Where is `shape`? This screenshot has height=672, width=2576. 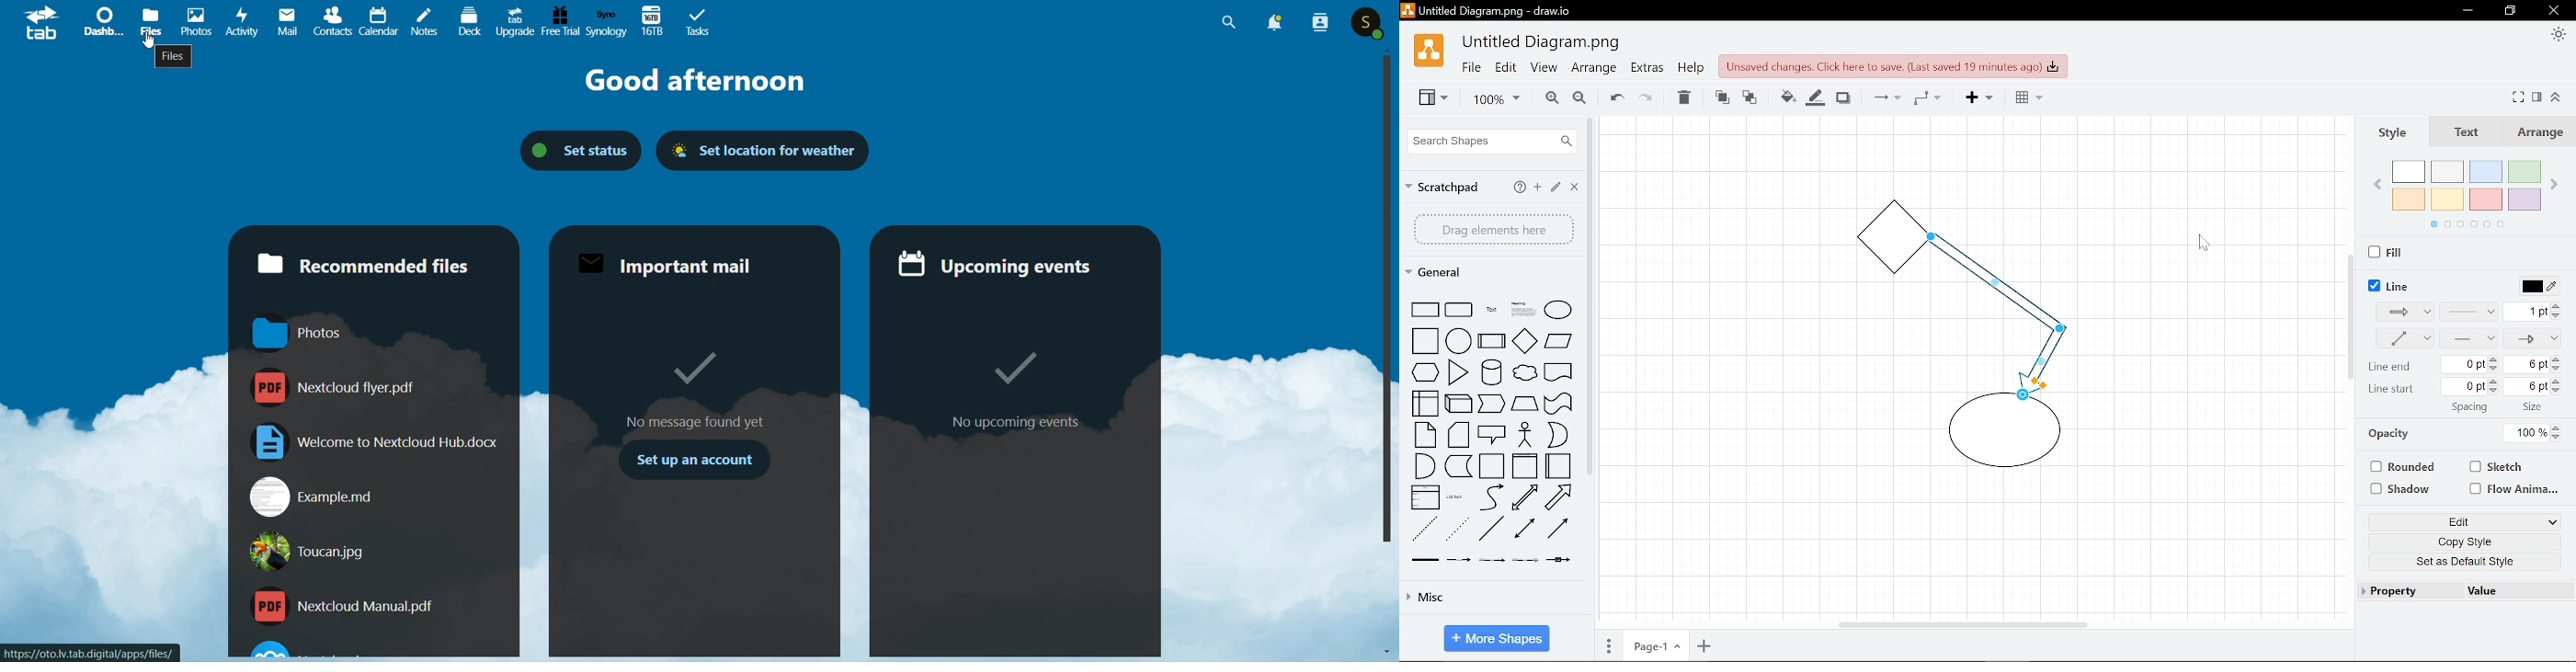 shape is located at coordinates (1558, 436).